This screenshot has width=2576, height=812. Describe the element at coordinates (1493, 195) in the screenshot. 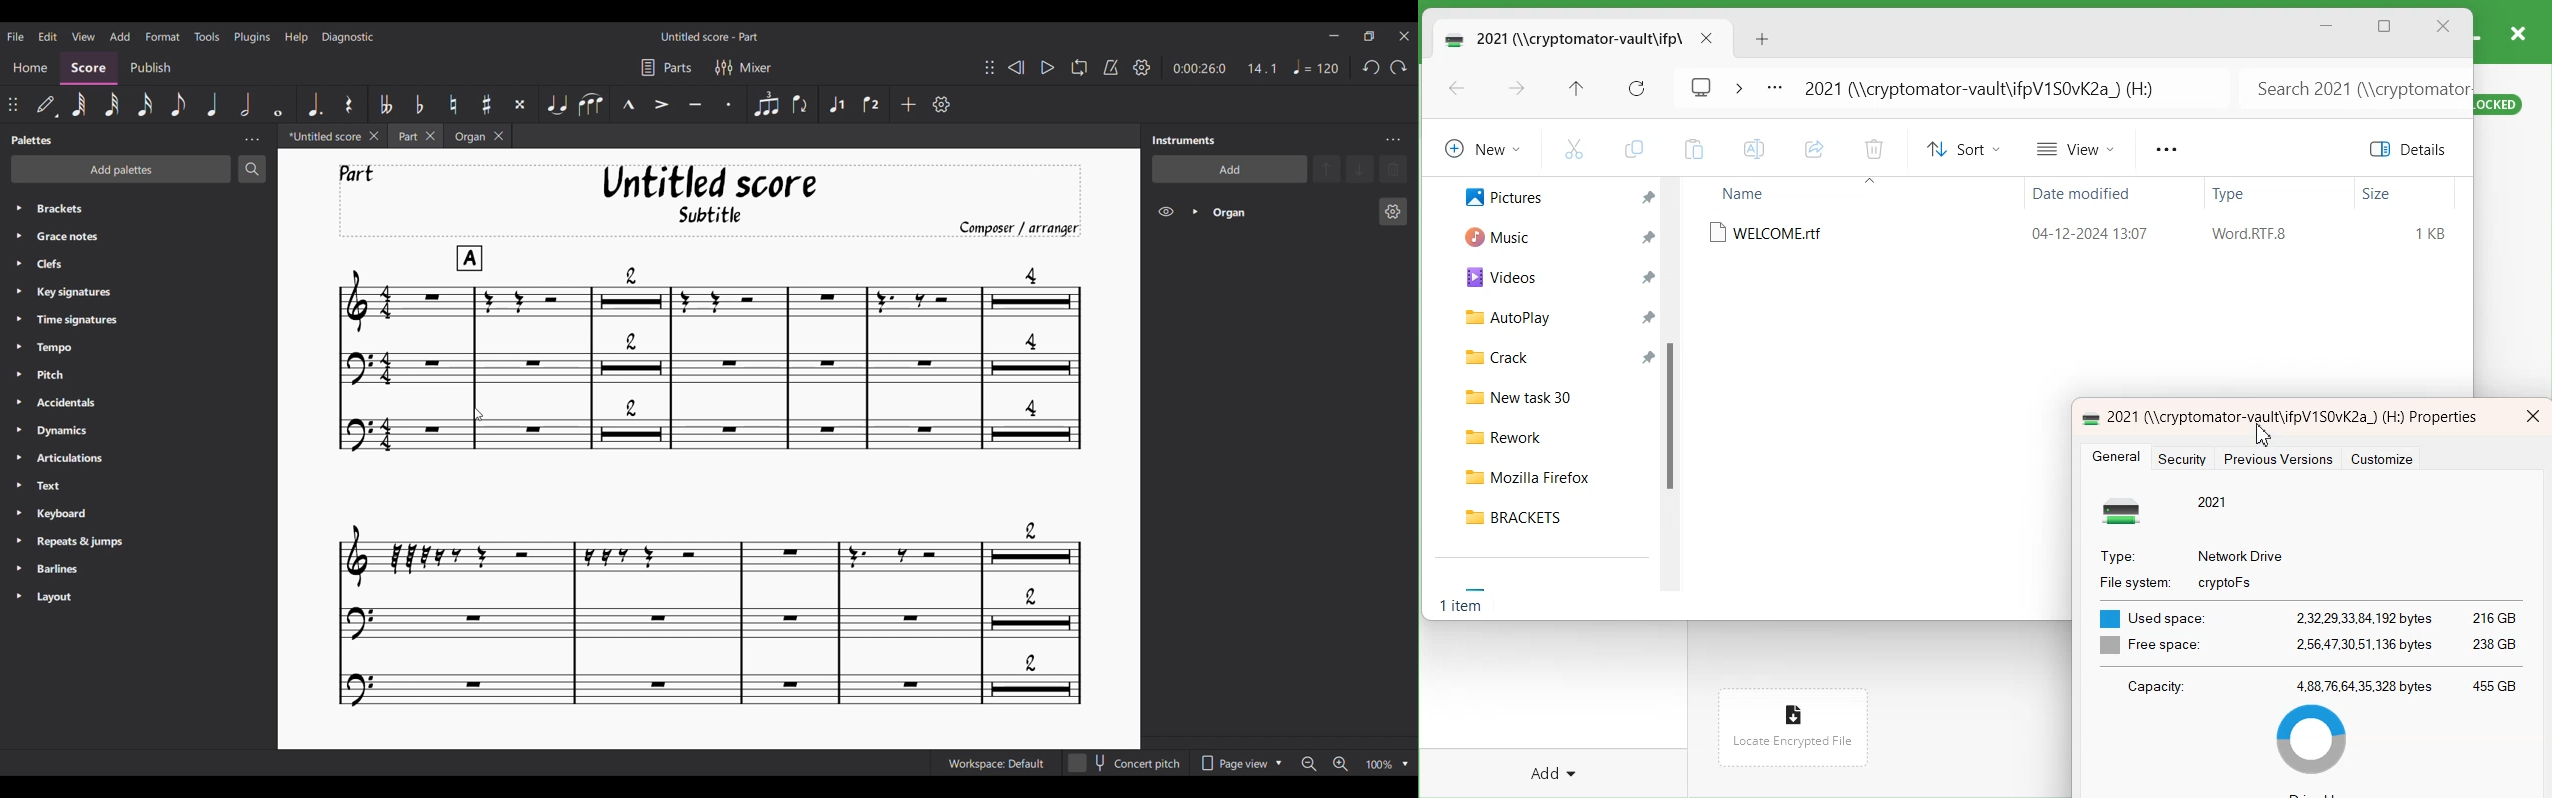

I see `Pictures` at that location.